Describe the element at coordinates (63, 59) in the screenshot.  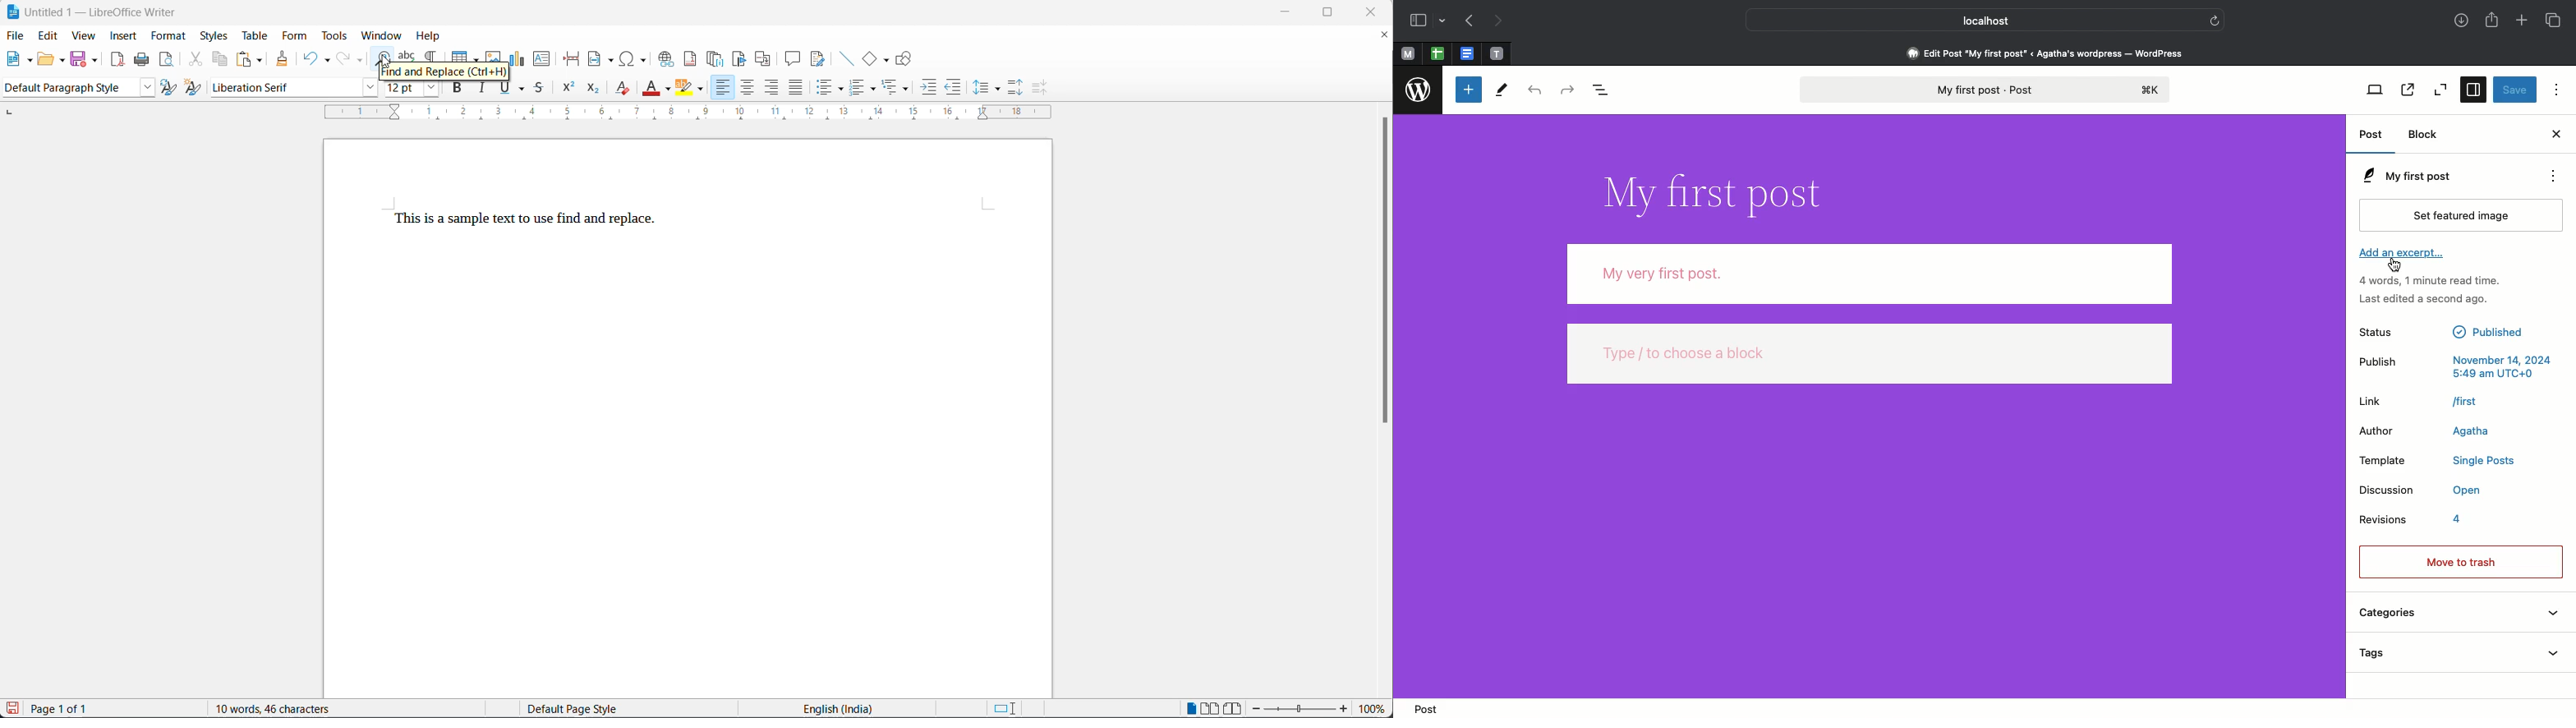
I see `open options` at that location.